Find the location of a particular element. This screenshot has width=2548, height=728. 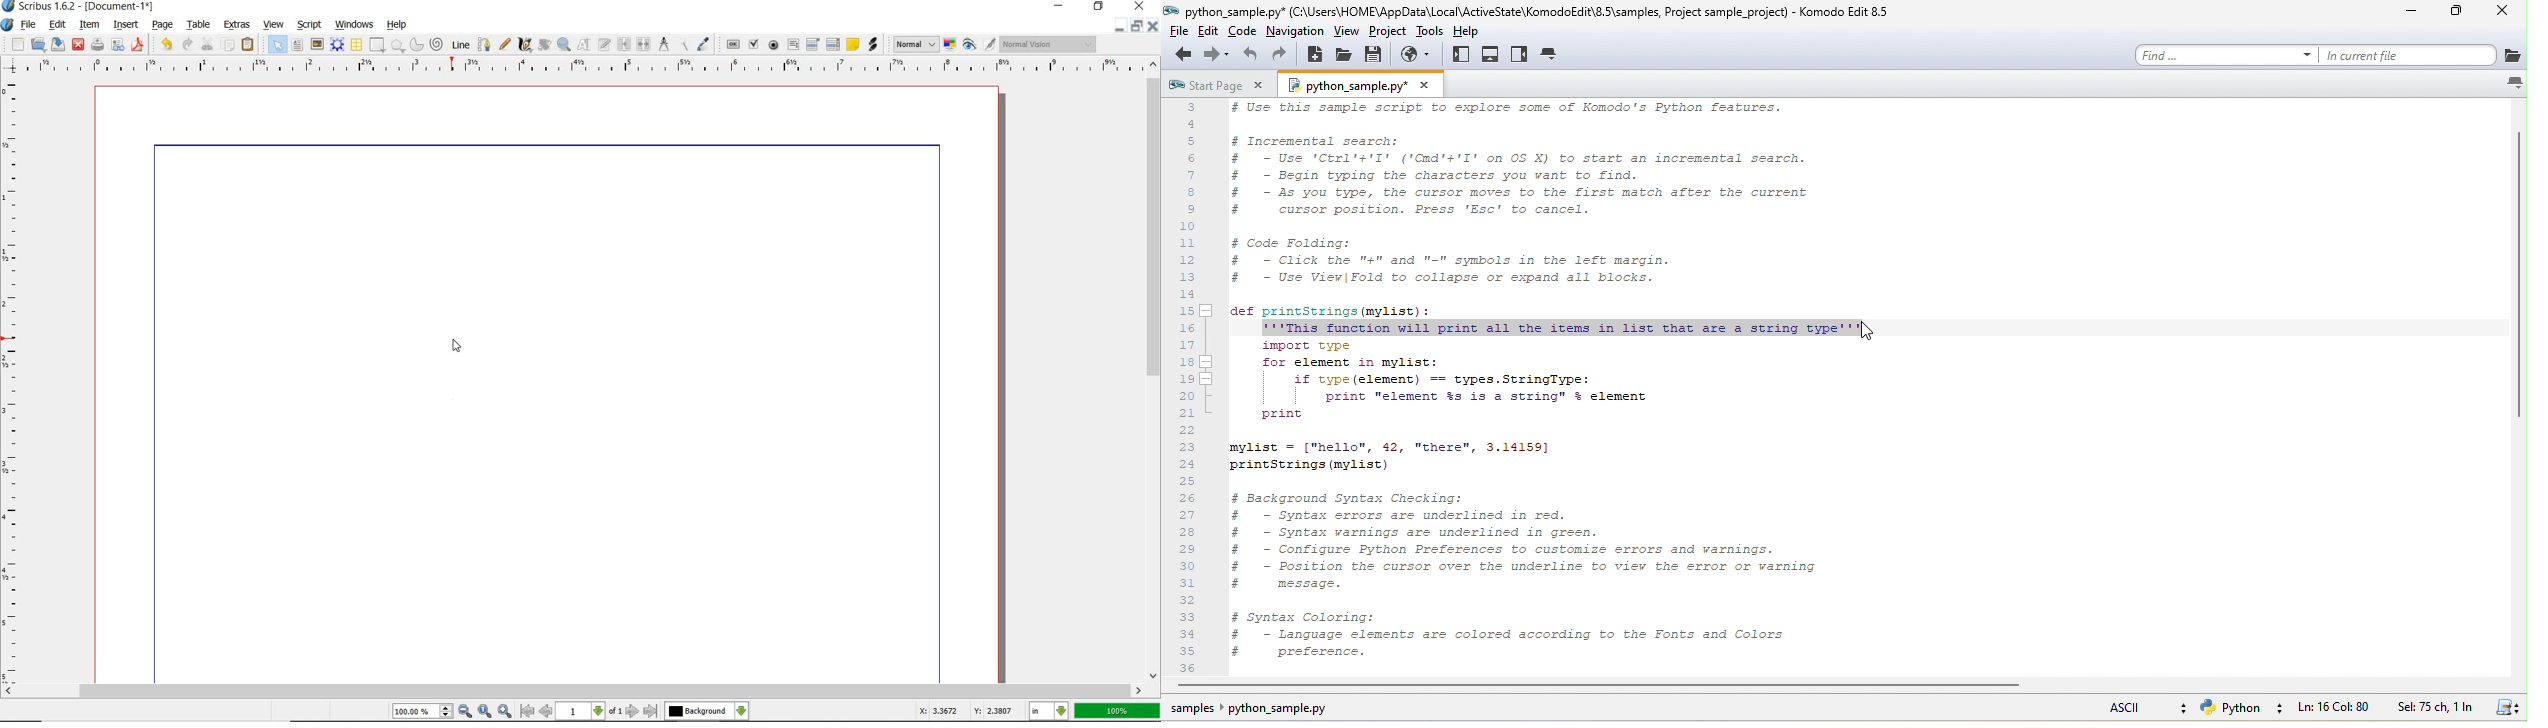

pdf check box is located at coordinates (754, 45).